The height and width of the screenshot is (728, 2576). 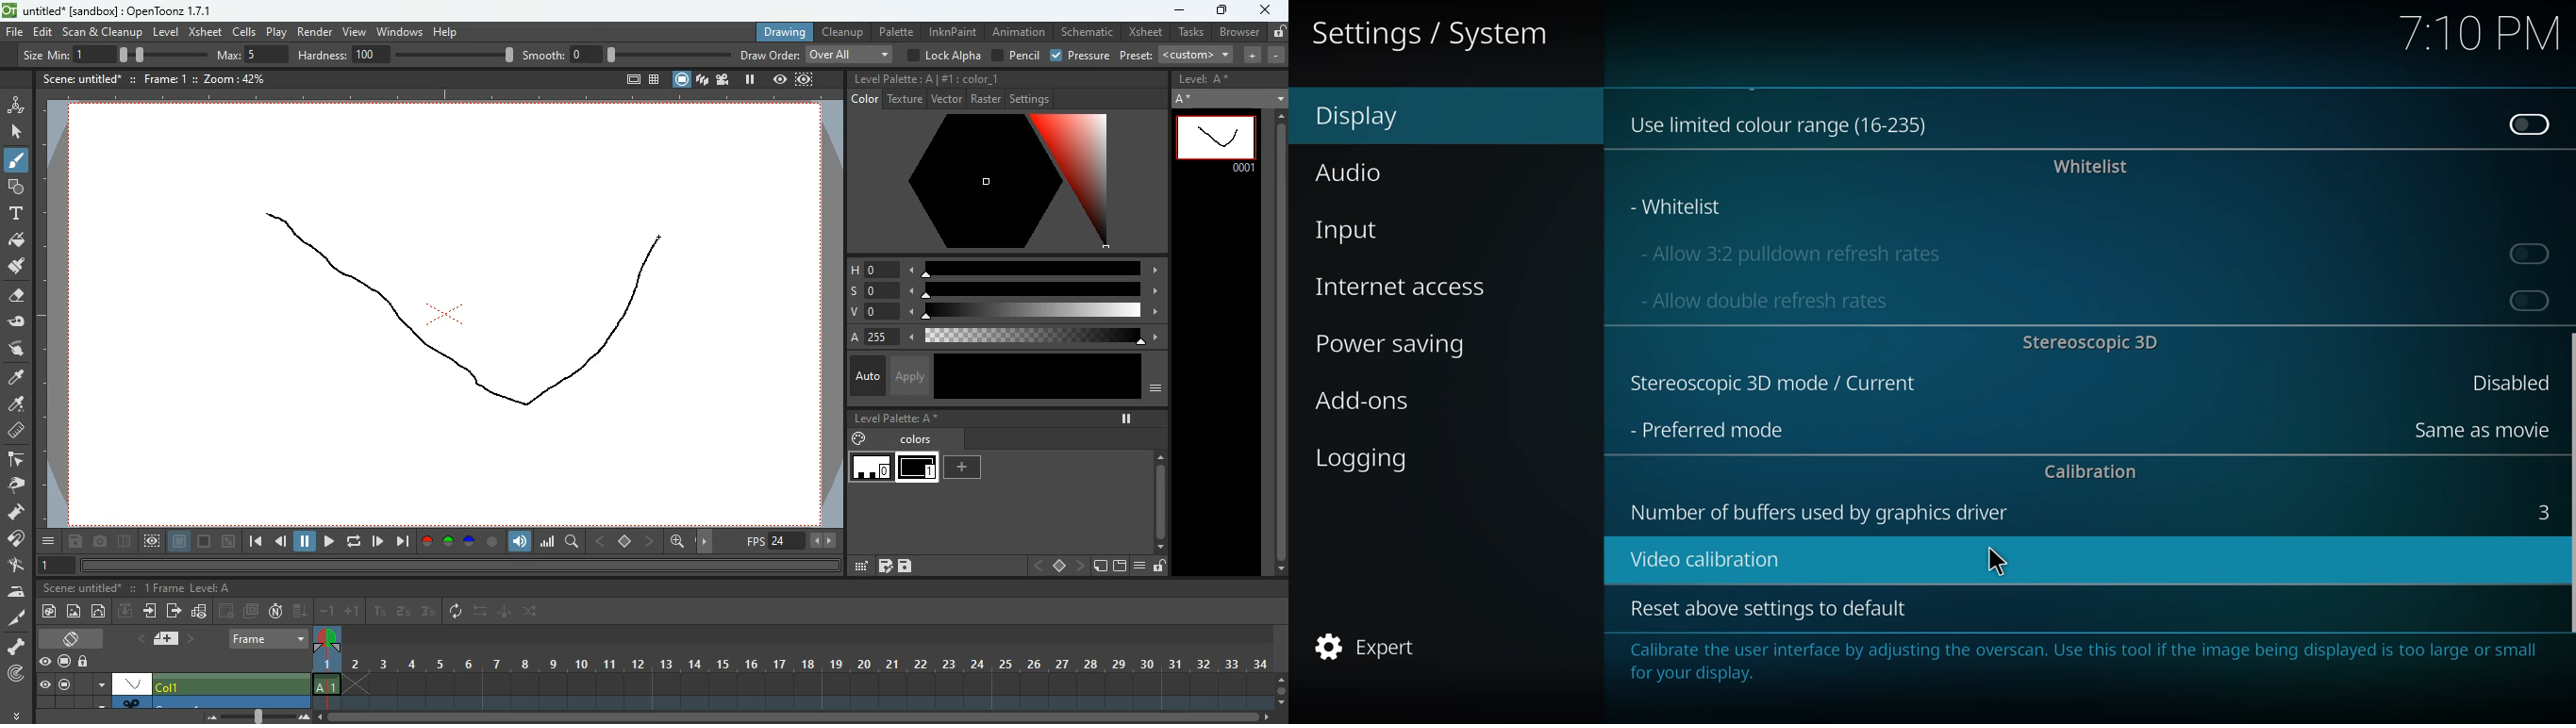 I want to click on allow 3:2 pulldown refresh rate, so click(x=1789, y=251).